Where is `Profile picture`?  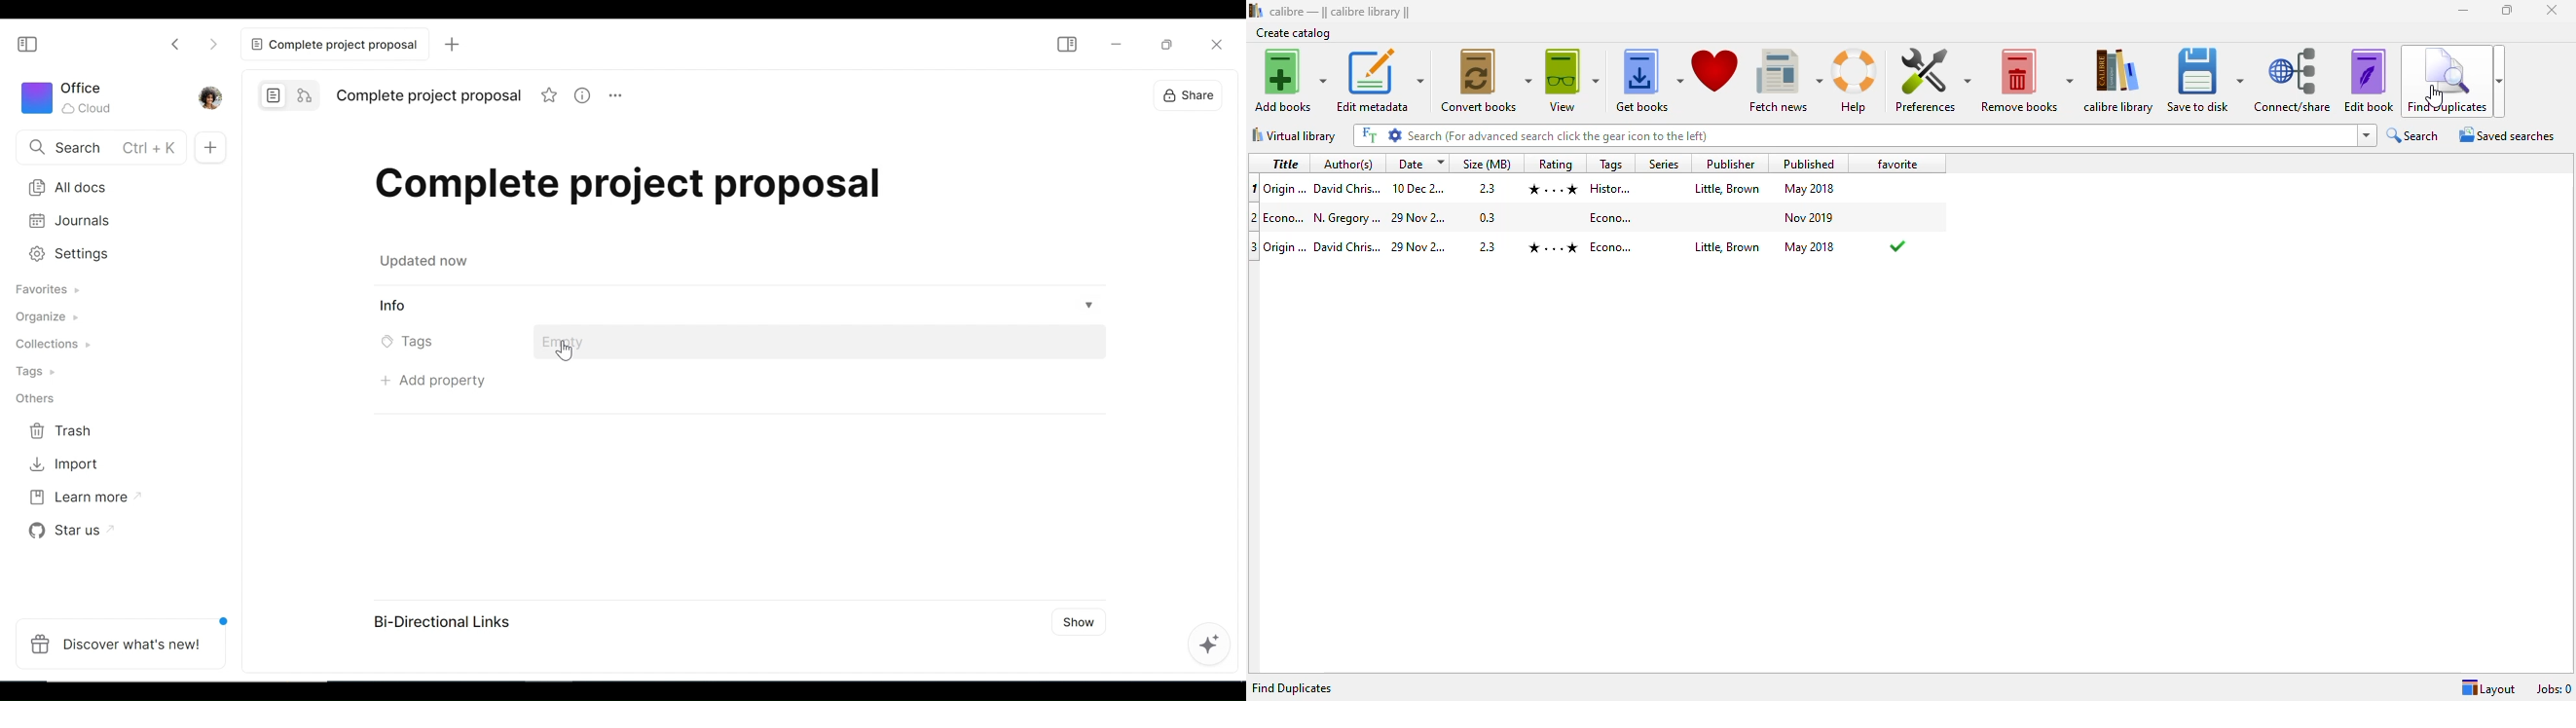 Profile picture is located at coordinates (211, 97).